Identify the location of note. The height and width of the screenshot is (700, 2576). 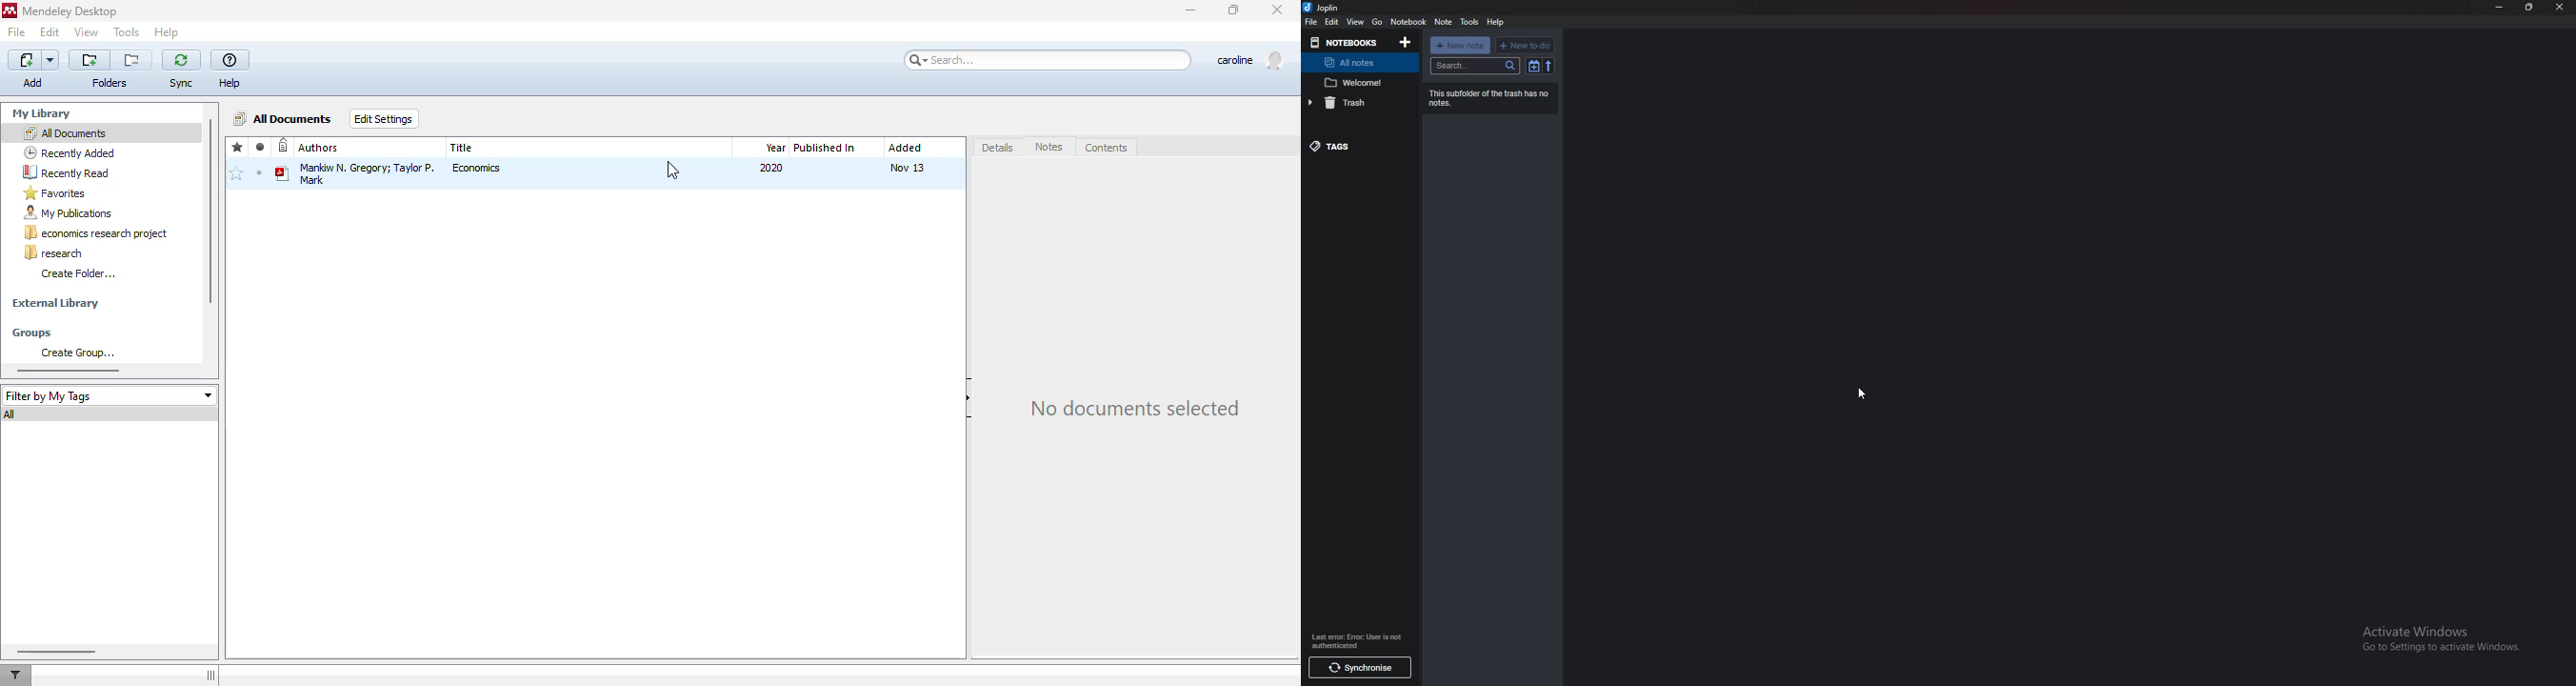
(1442, 22).